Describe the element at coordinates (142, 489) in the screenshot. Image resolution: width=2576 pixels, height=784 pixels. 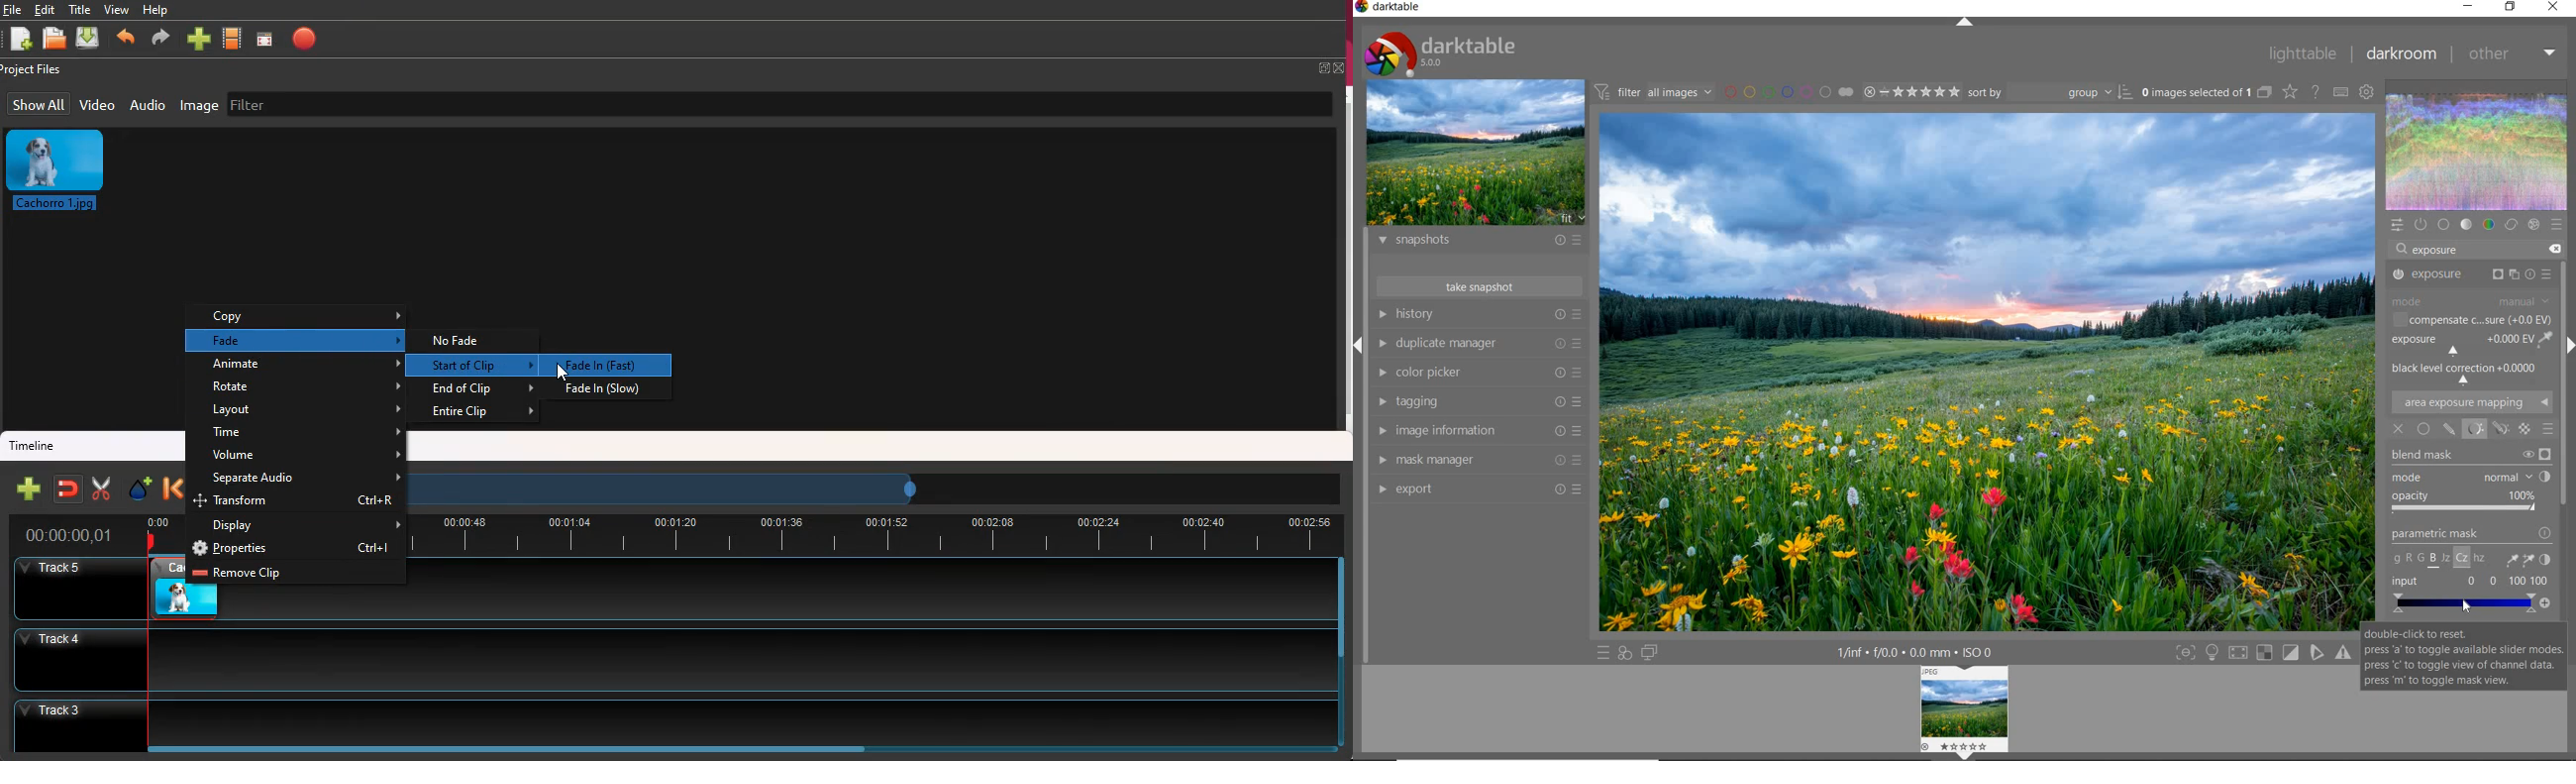
I see `effect` at that location.